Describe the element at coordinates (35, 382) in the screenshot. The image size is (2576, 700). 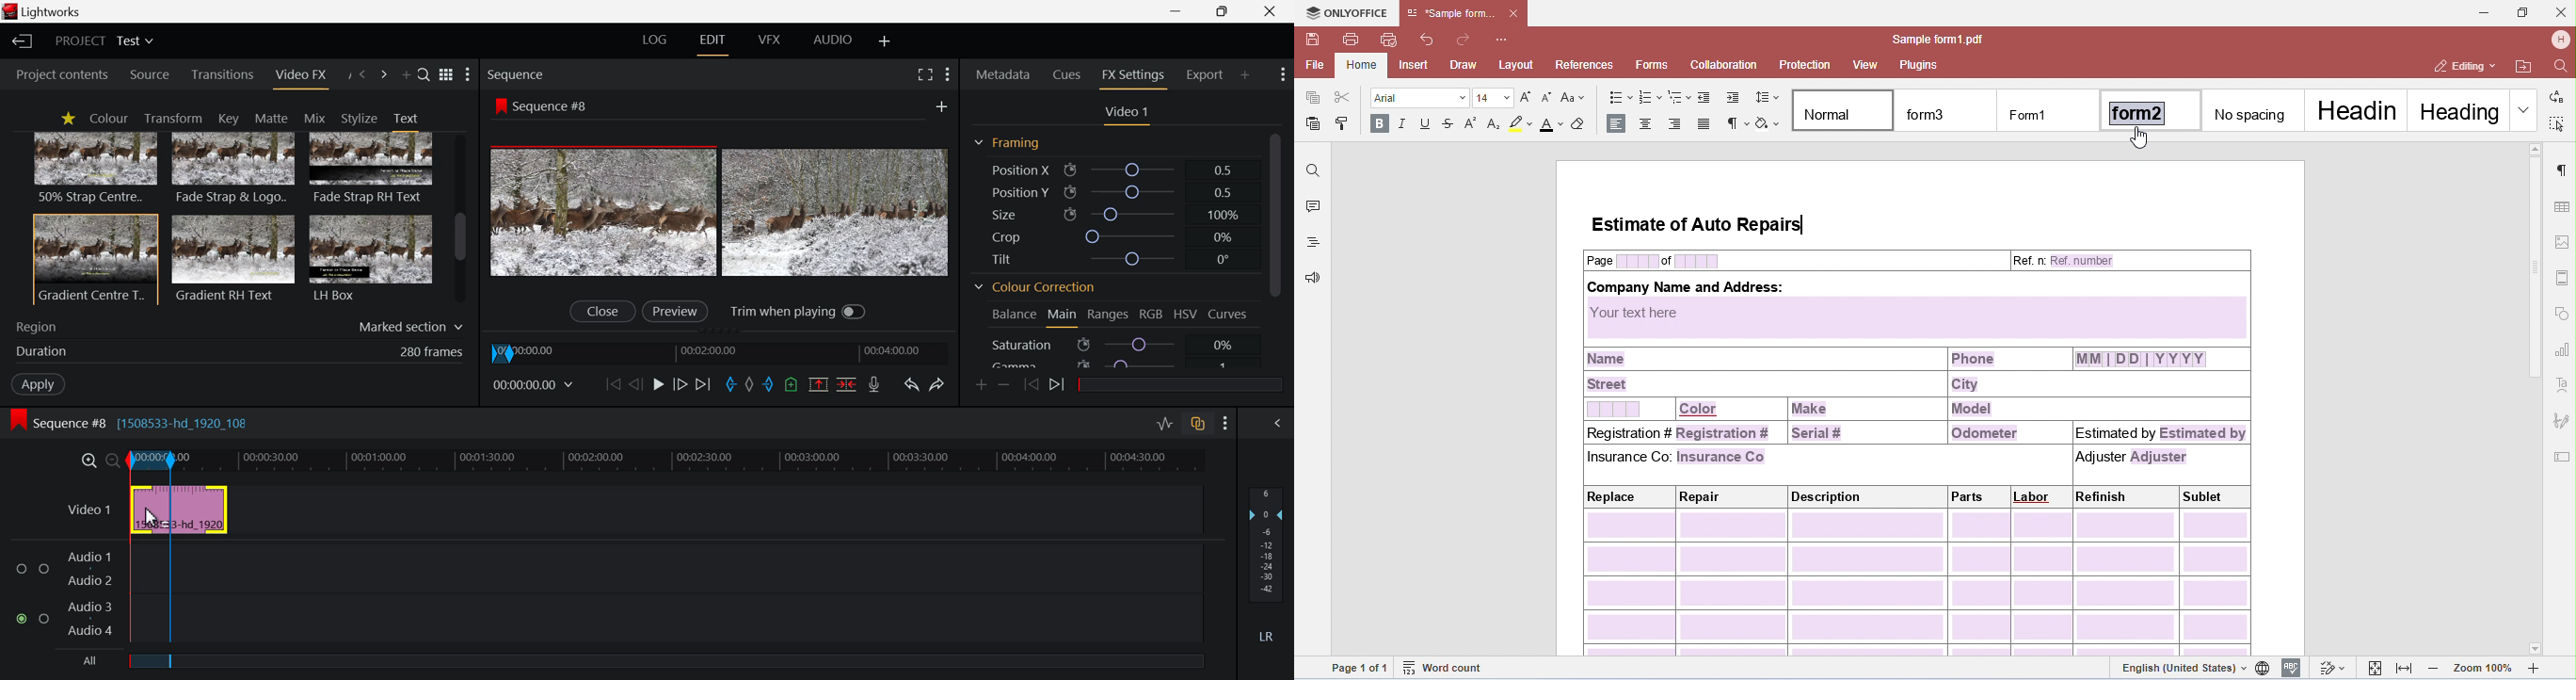
I see `Apply` at that location.